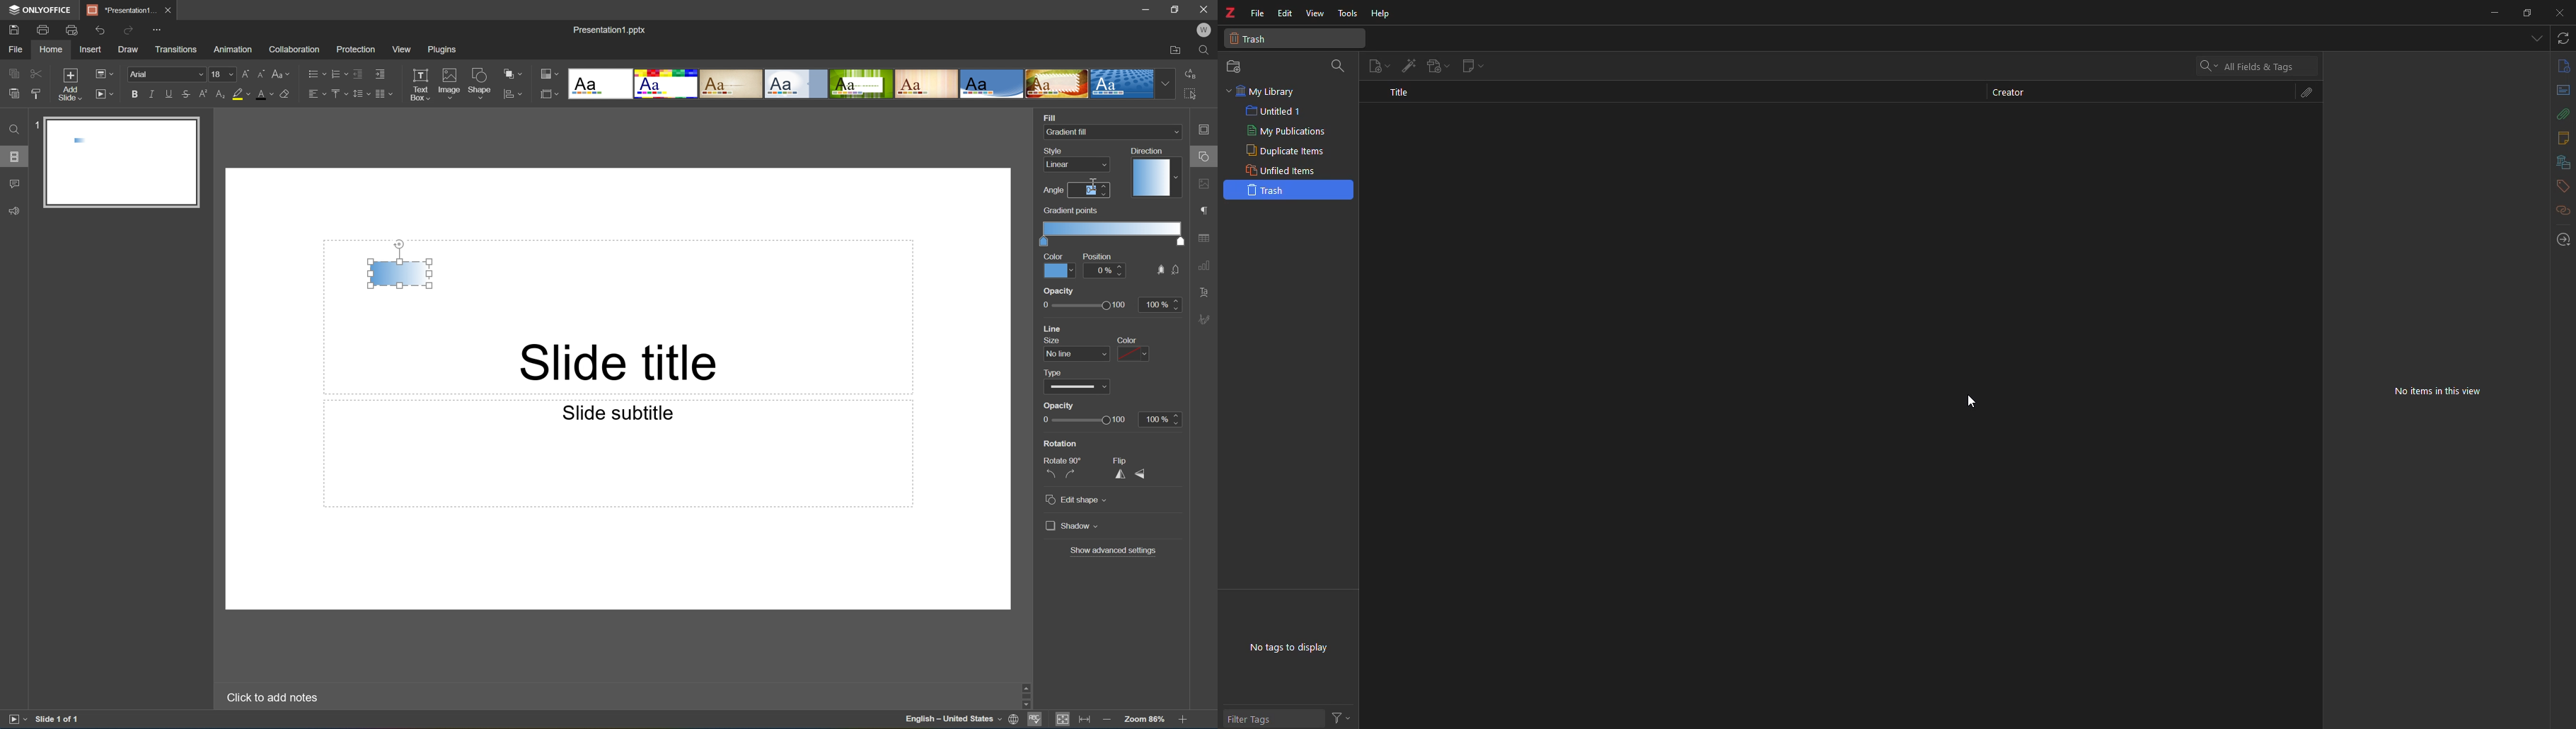 The width and height of the screenshot is (2576, 756). What do you see at coordinates (43, 30) in the screenshot?
I see `Print file` at bounding box center [43, 30].